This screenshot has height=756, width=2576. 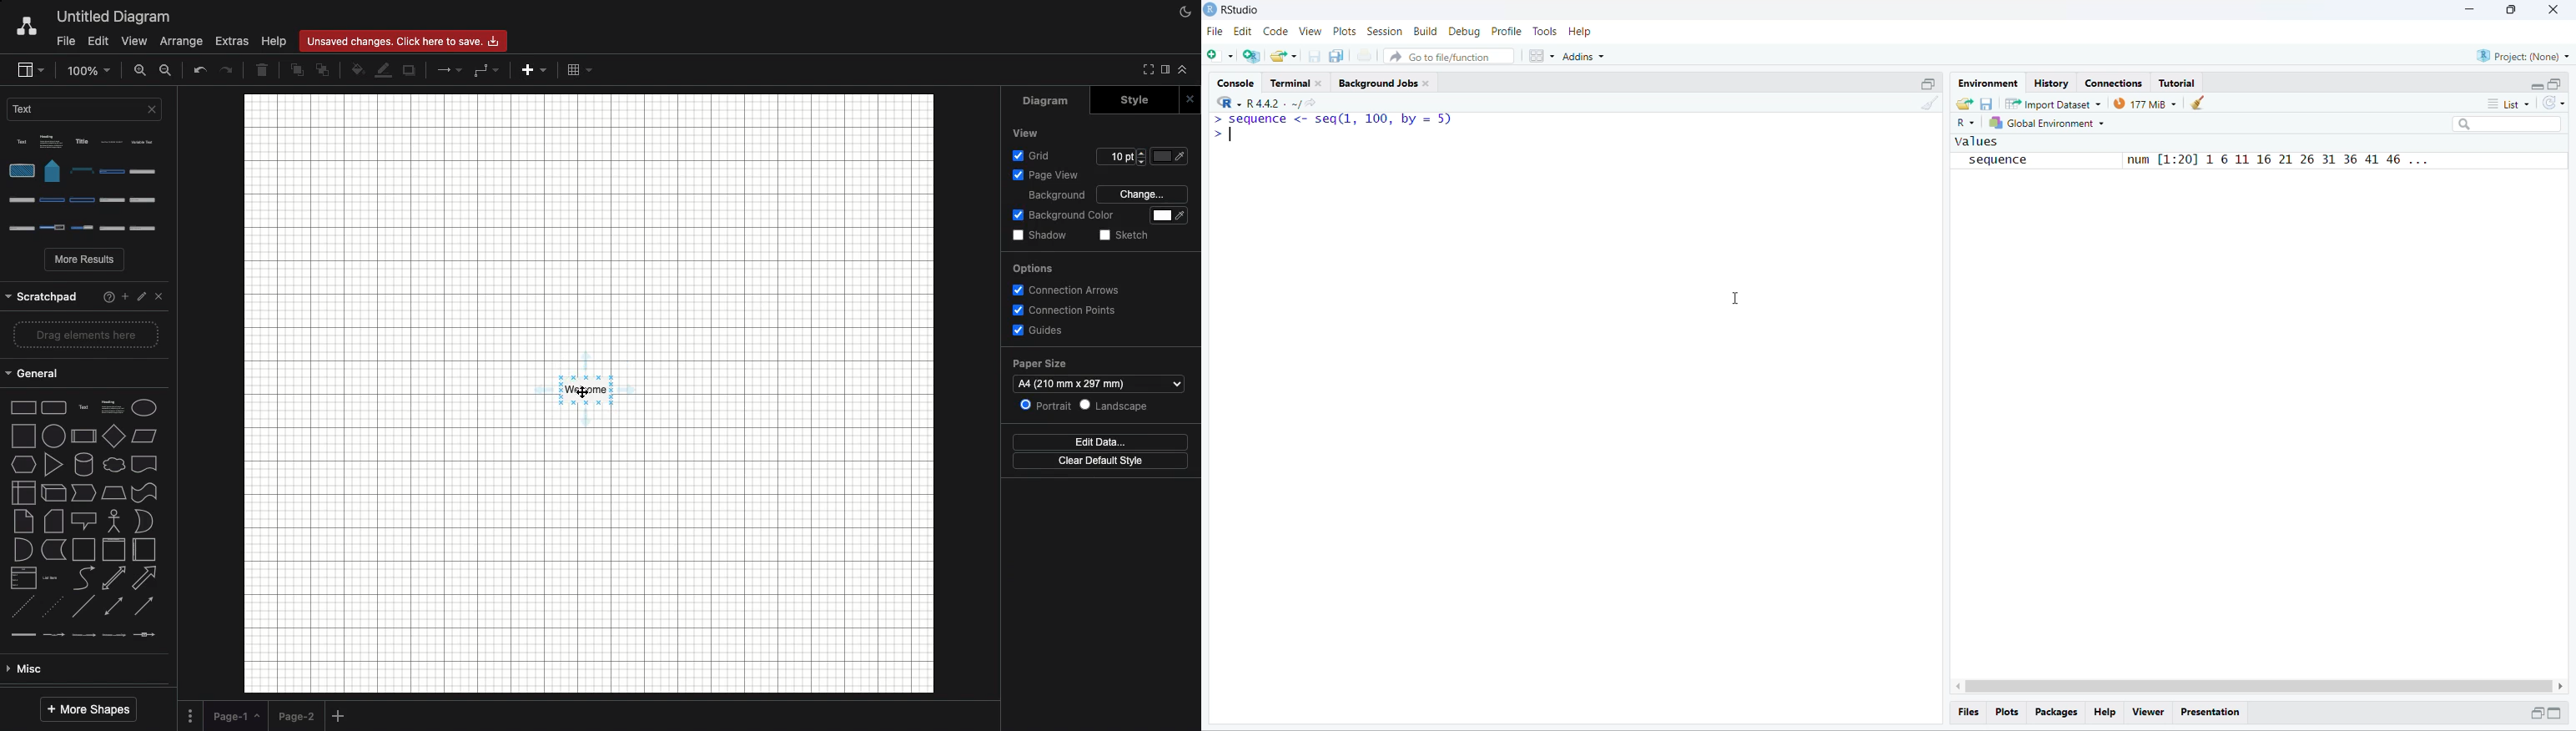 I want to click on debug, so click(x=1466, y=32).